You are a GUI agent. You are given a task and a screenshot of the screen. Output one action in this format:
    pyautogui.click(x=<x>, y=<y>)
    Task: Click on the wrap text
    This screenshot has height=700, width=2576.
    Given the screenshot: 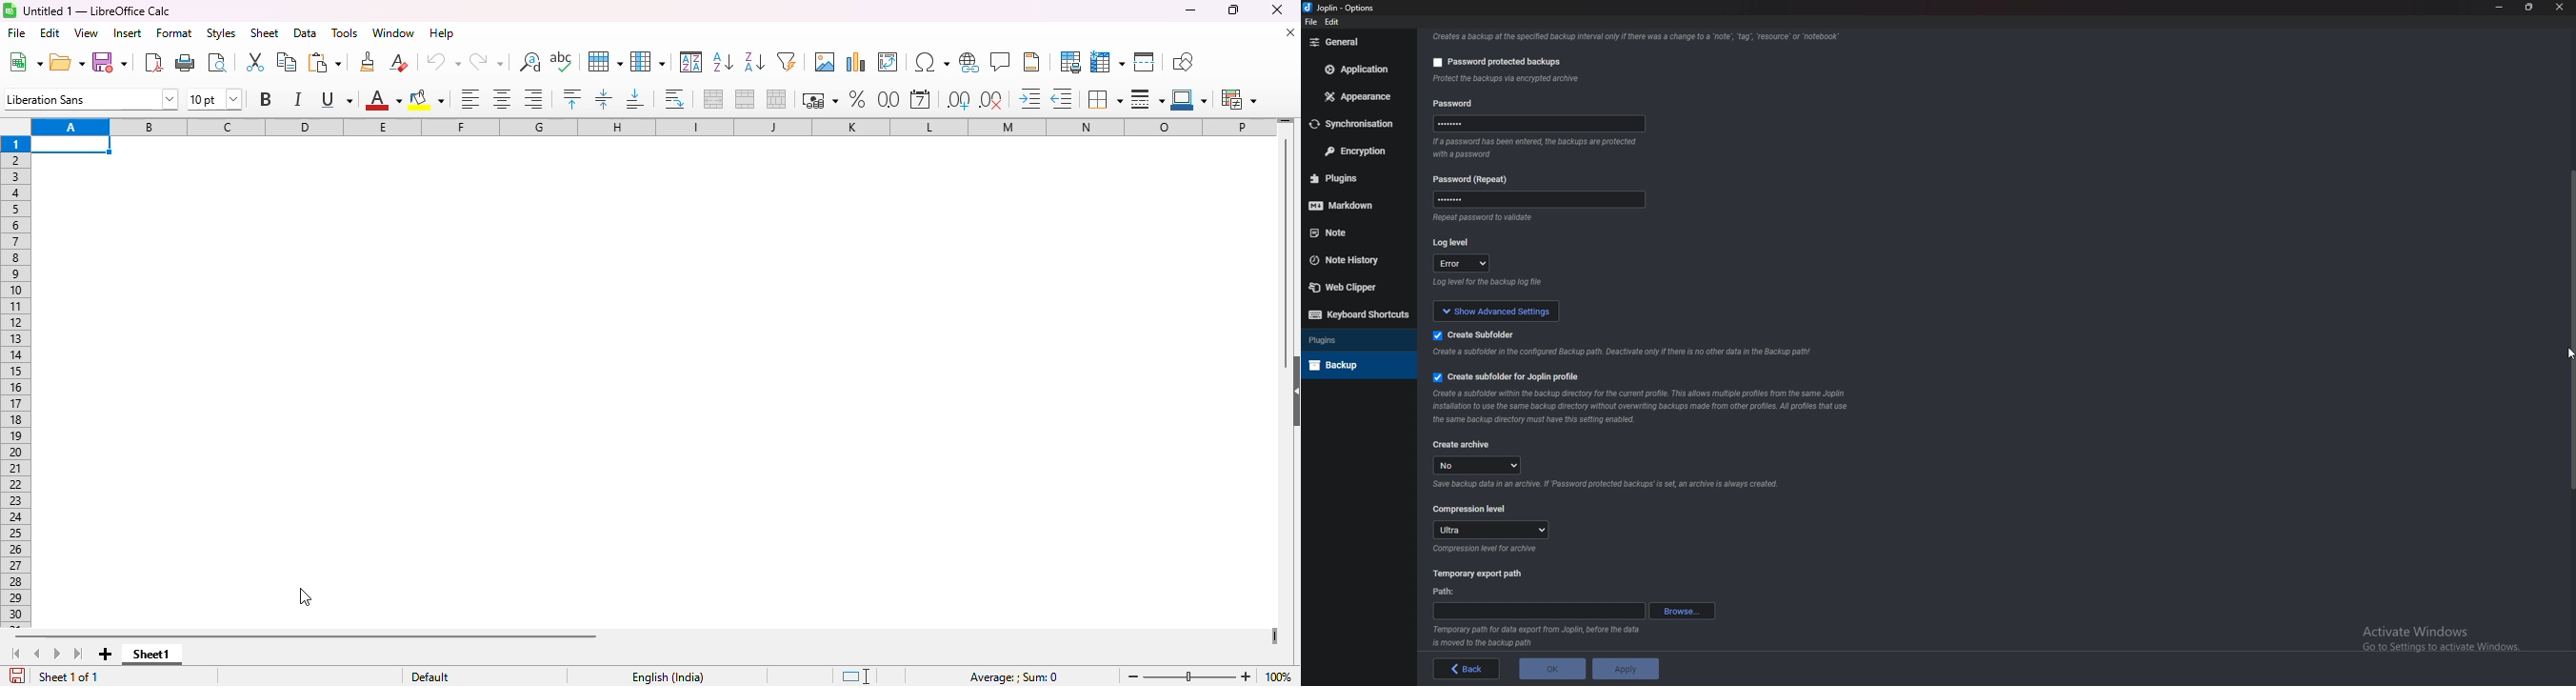 What is the action you would take?
    pyautogui.click(x=674, y=98)
    